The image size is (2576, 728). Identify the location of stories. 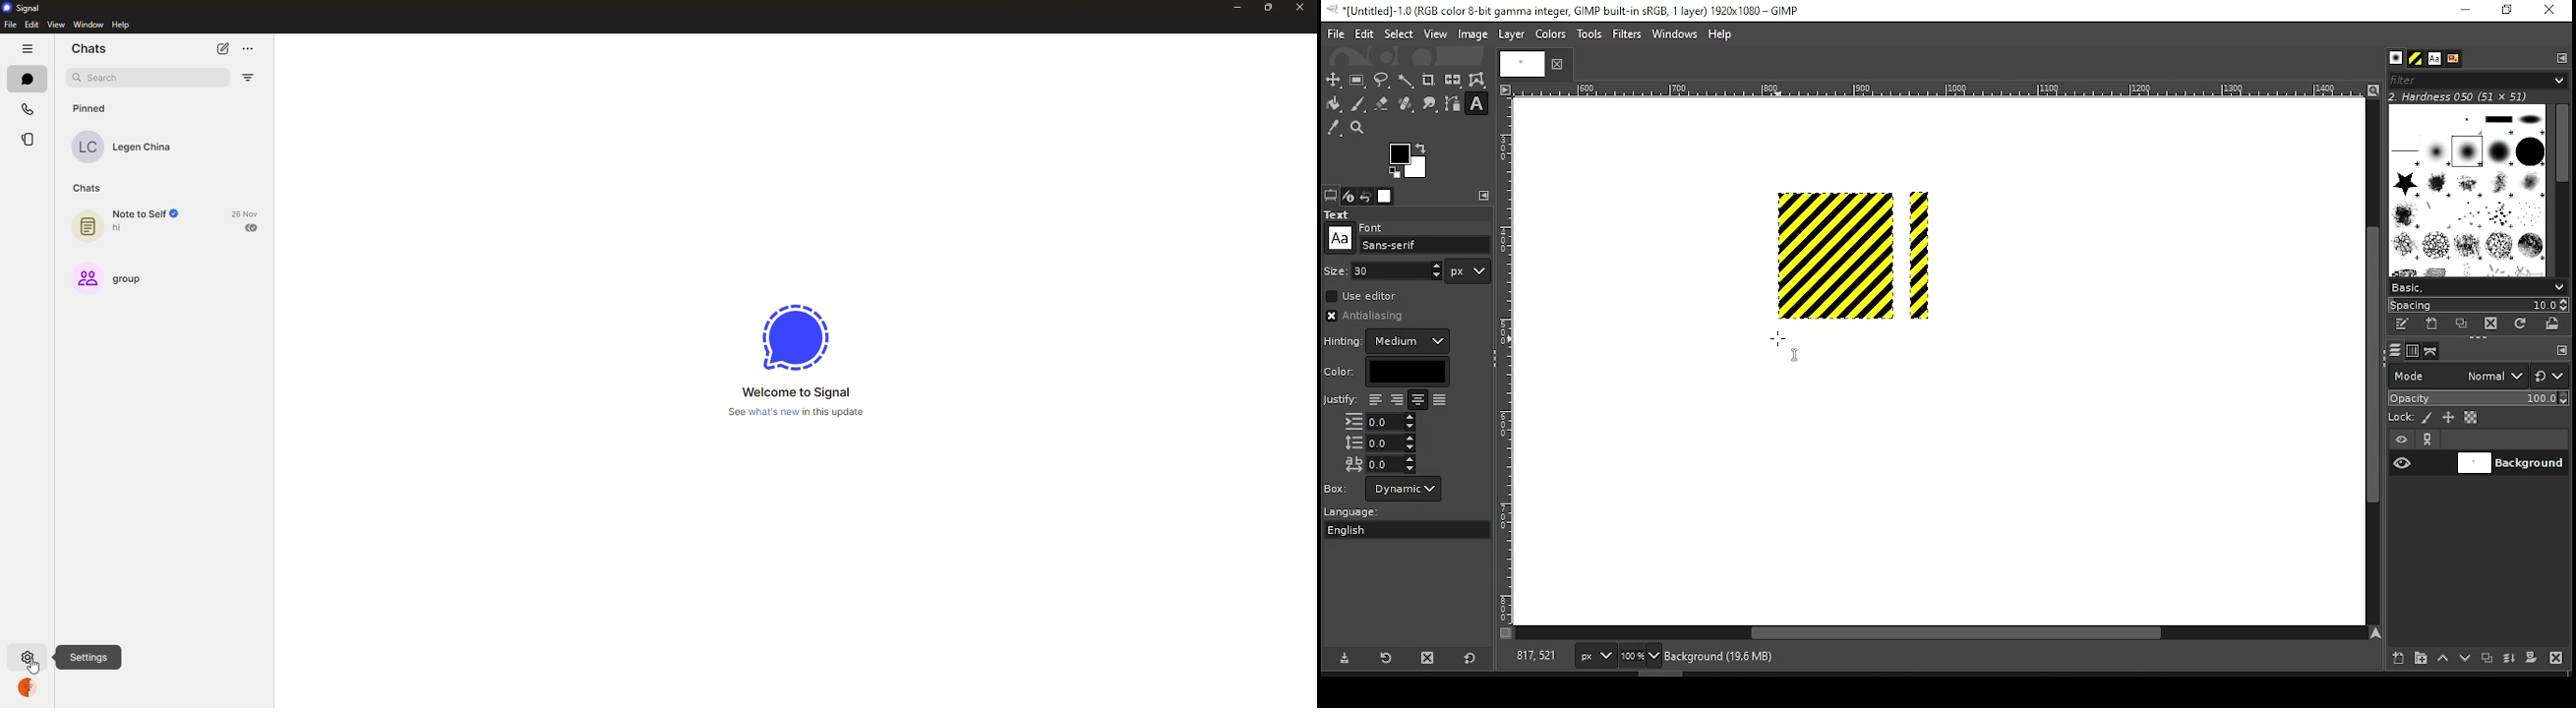
(30, 141).